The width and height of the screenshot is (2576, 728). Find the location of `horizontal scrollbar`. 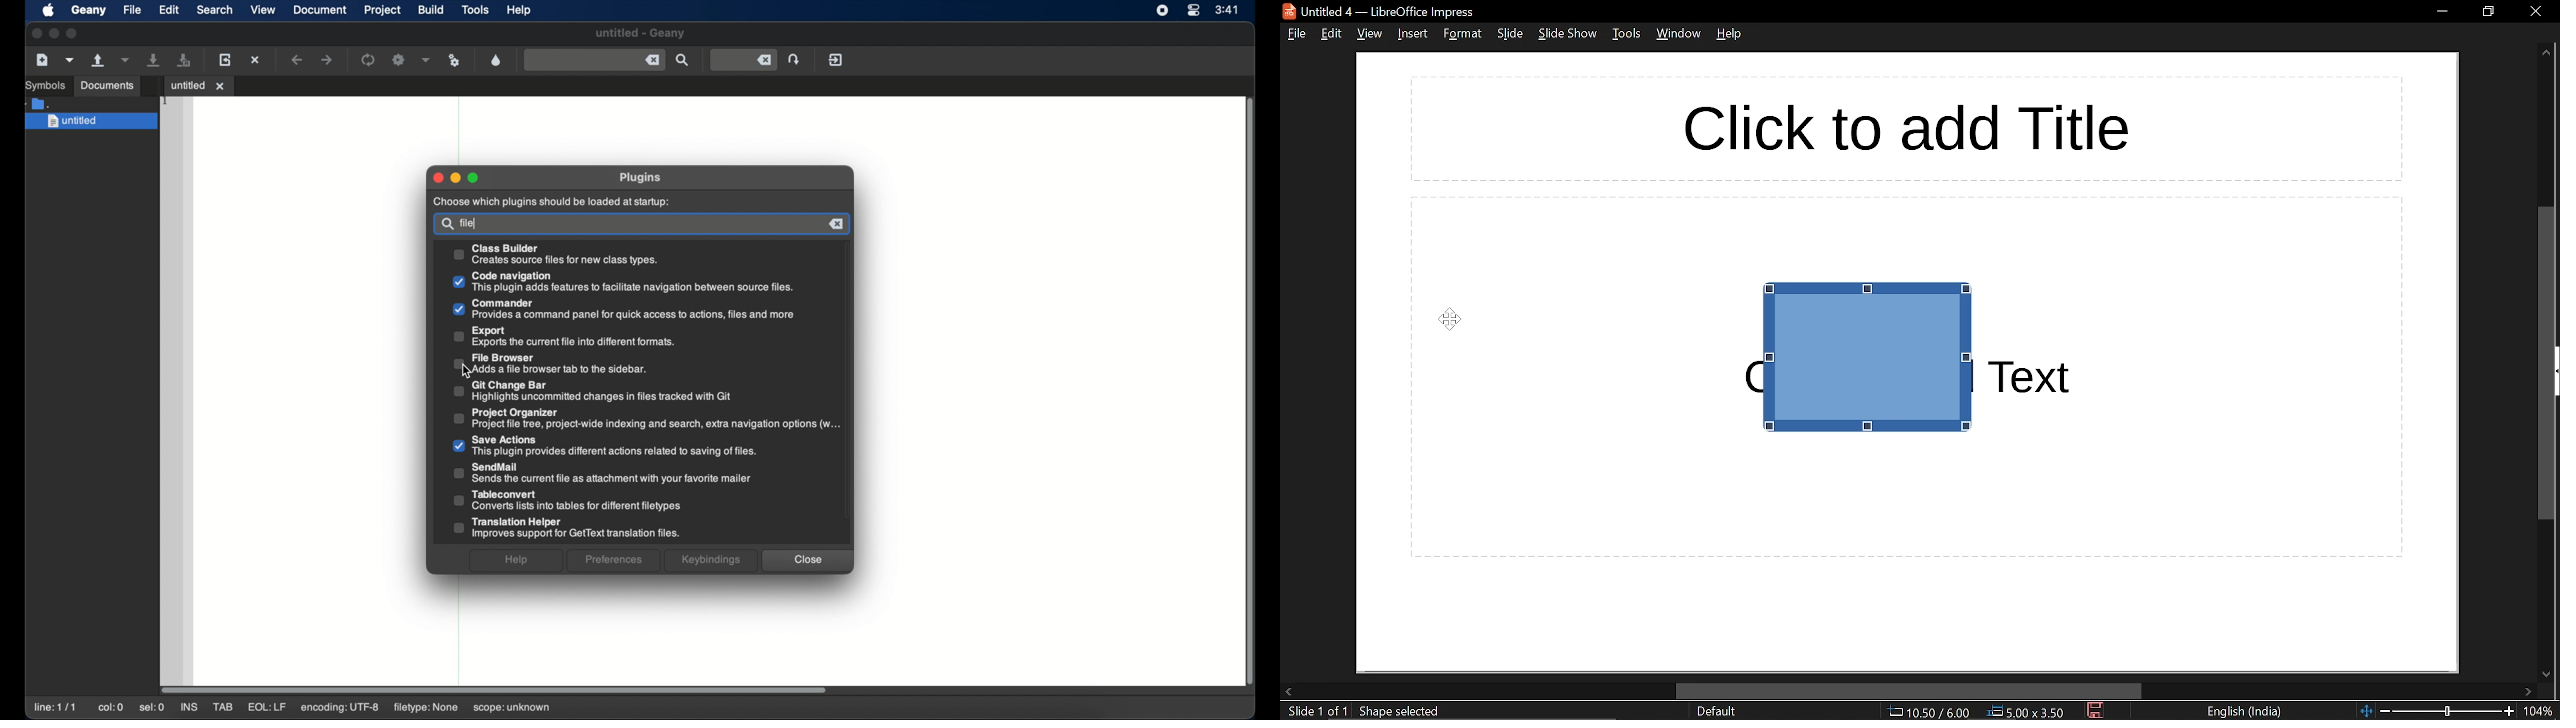

horizontal scrollbar is located at coordinates (1910, 691).